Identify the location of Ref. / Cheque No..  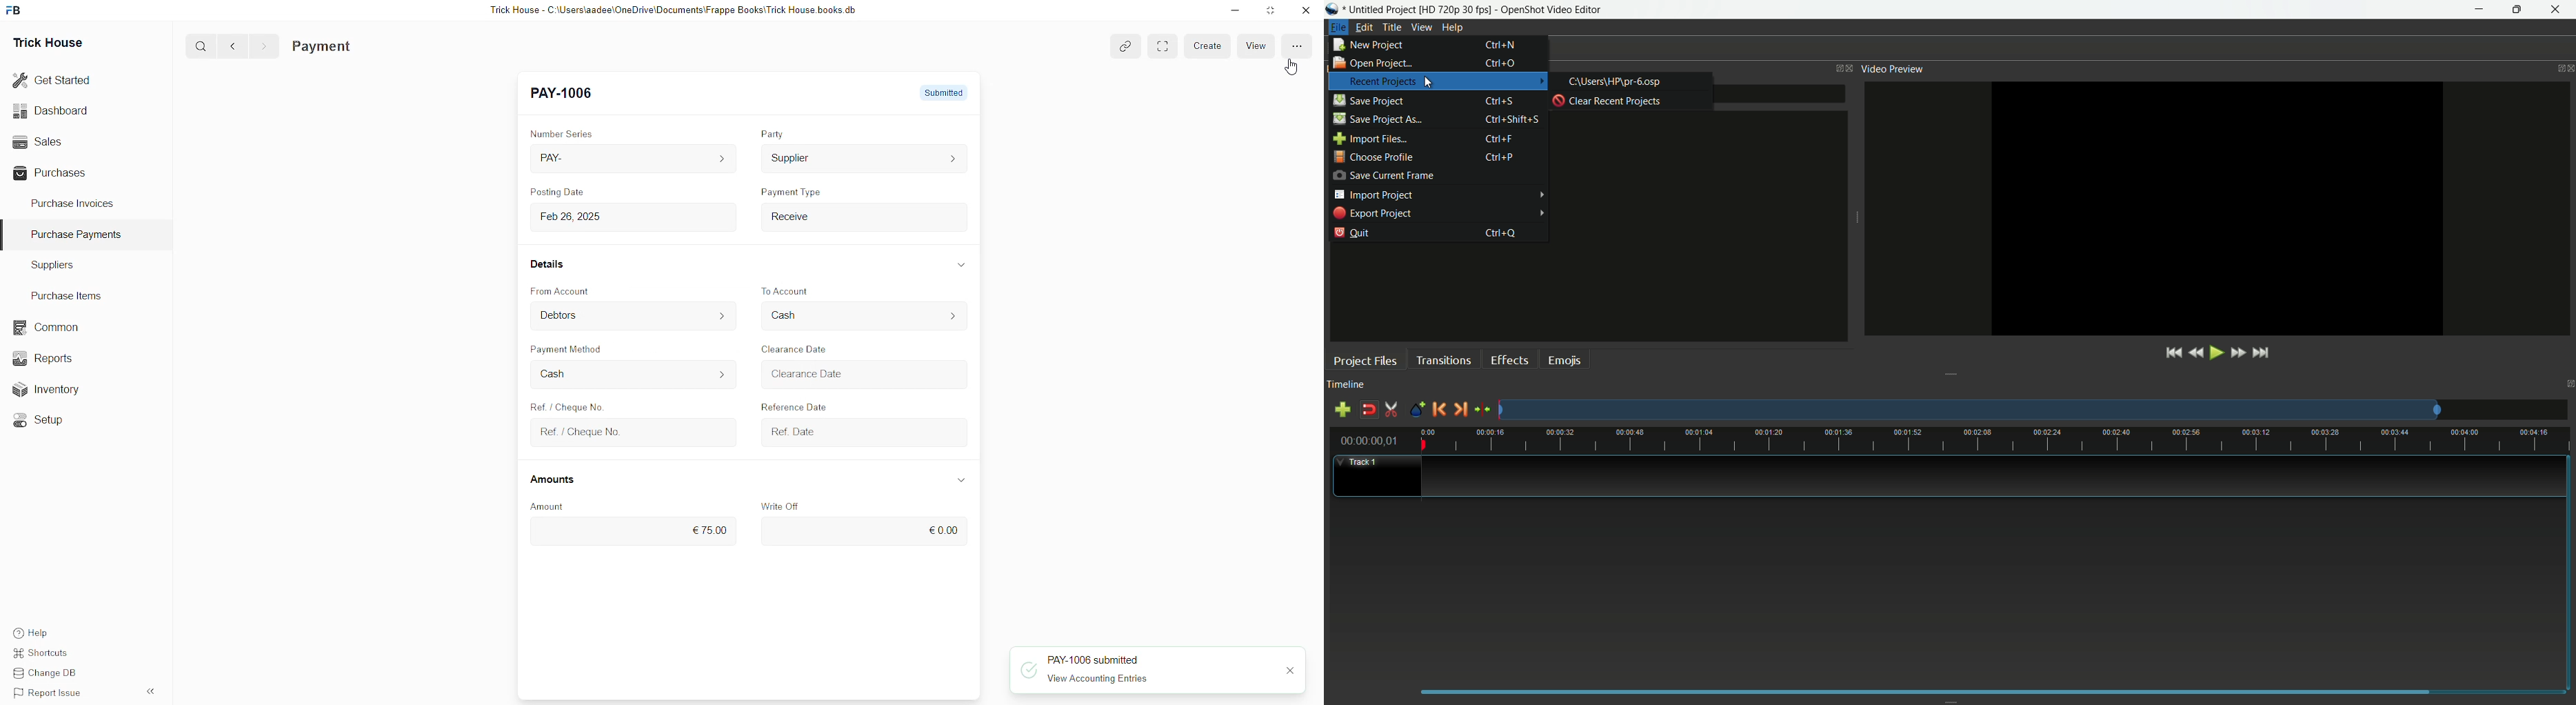
(630, 431).